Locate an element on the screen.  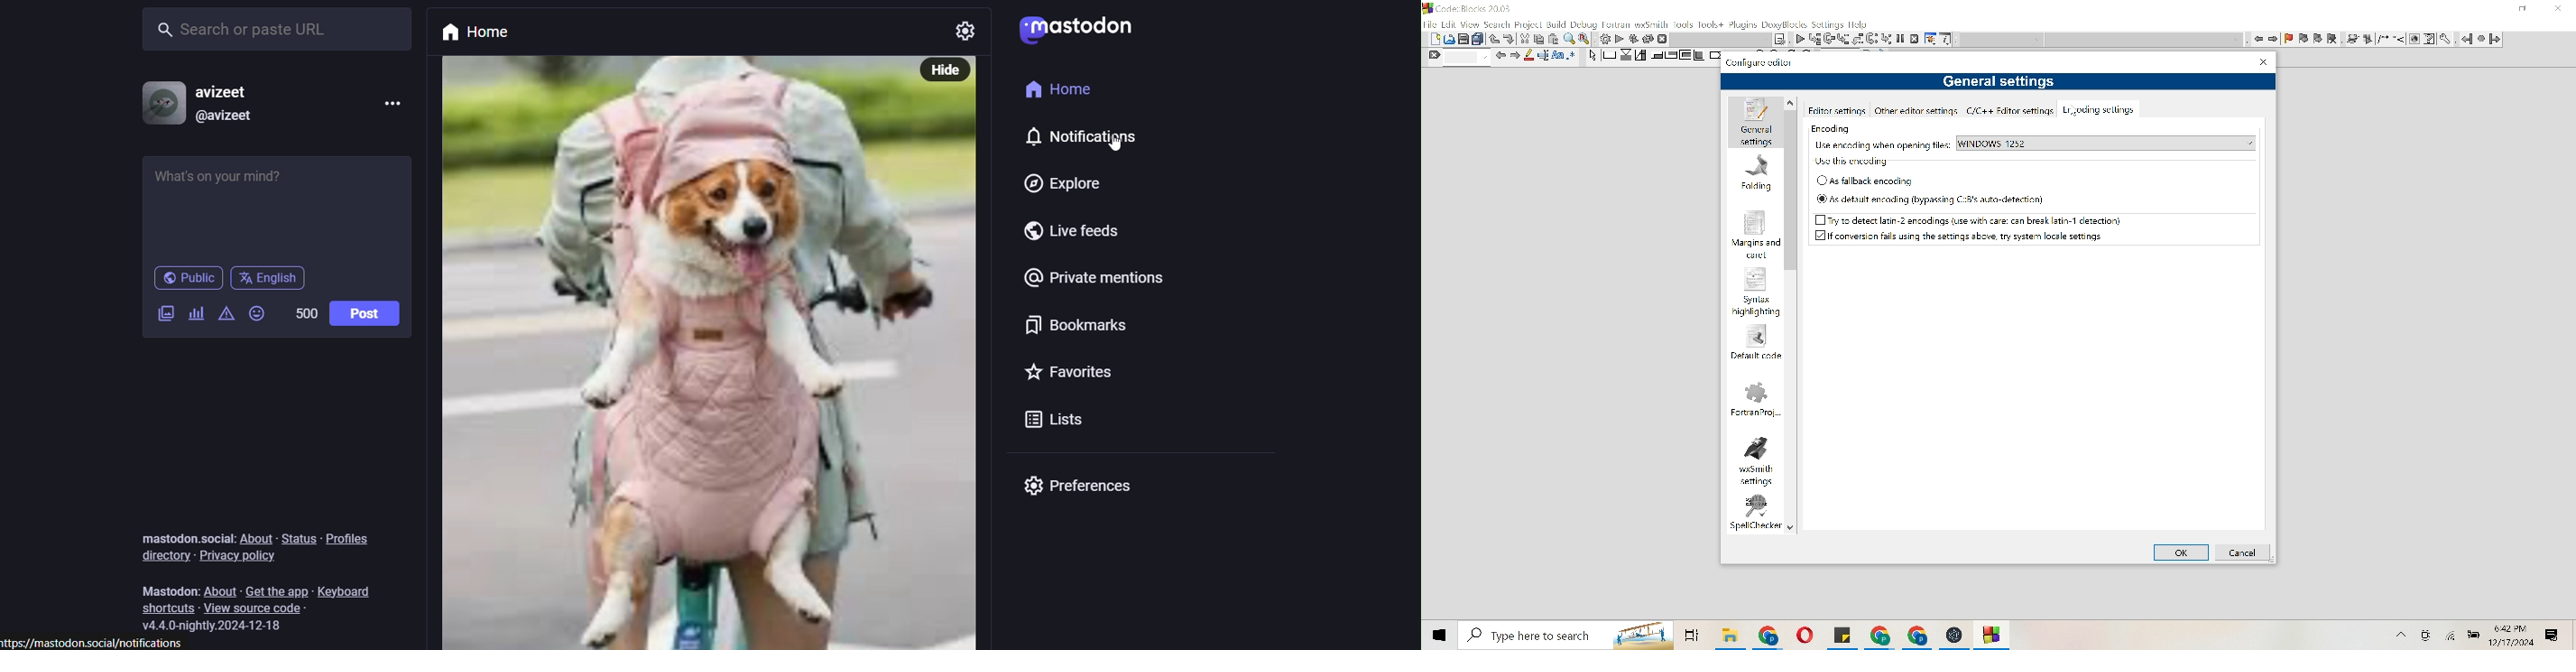
File is located at coordinates (1430, 23).